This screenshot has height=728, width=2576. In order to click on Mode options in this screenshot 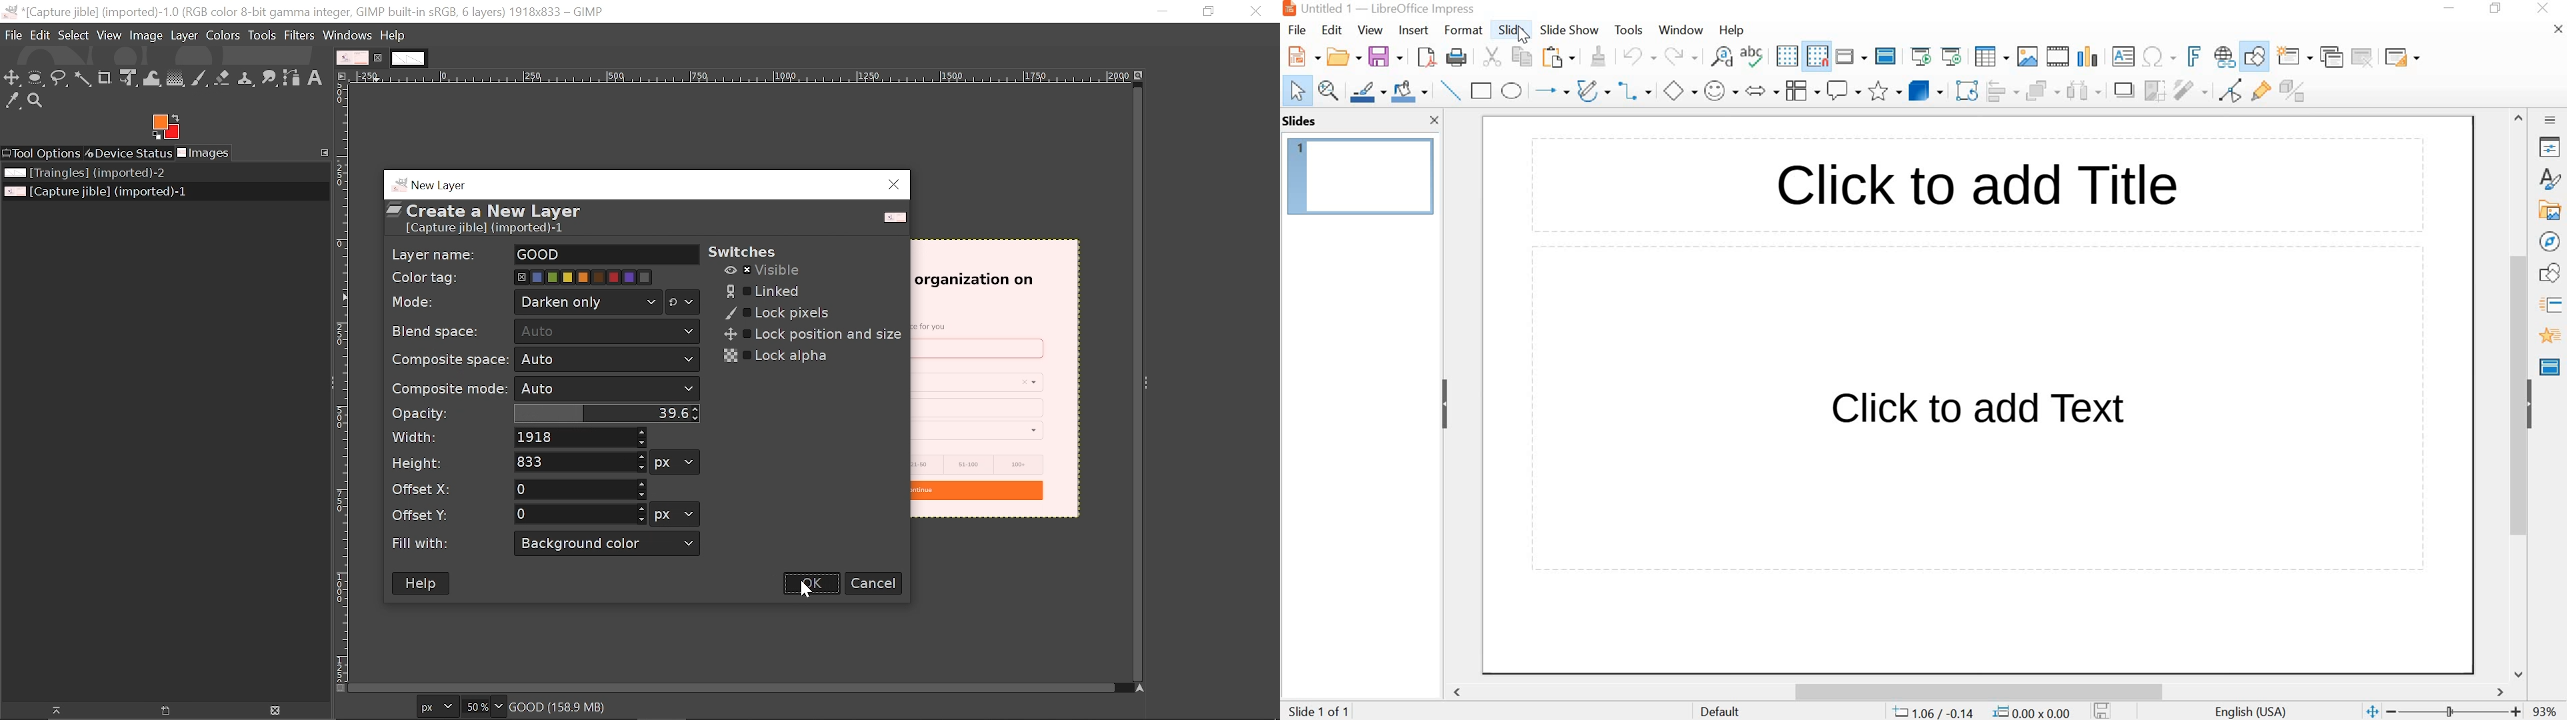, I will do `click(683, 304)`.